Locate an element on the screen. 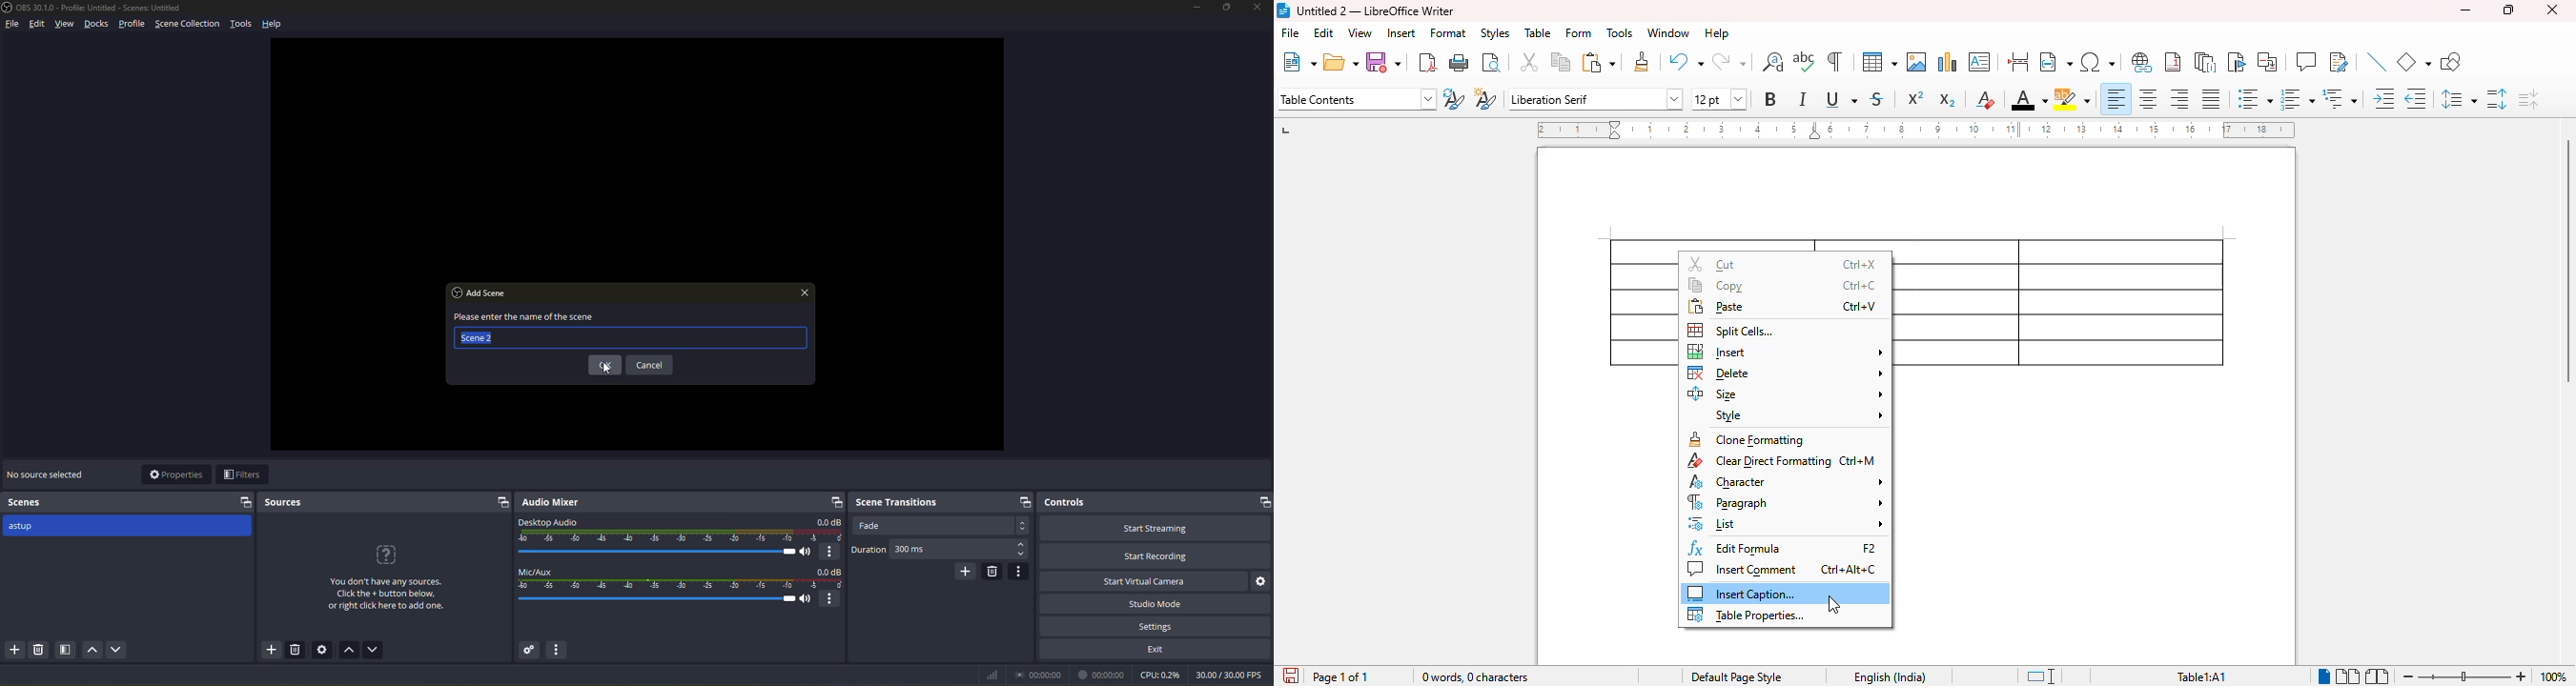  open scene filters is located at coordinates (66, 650).